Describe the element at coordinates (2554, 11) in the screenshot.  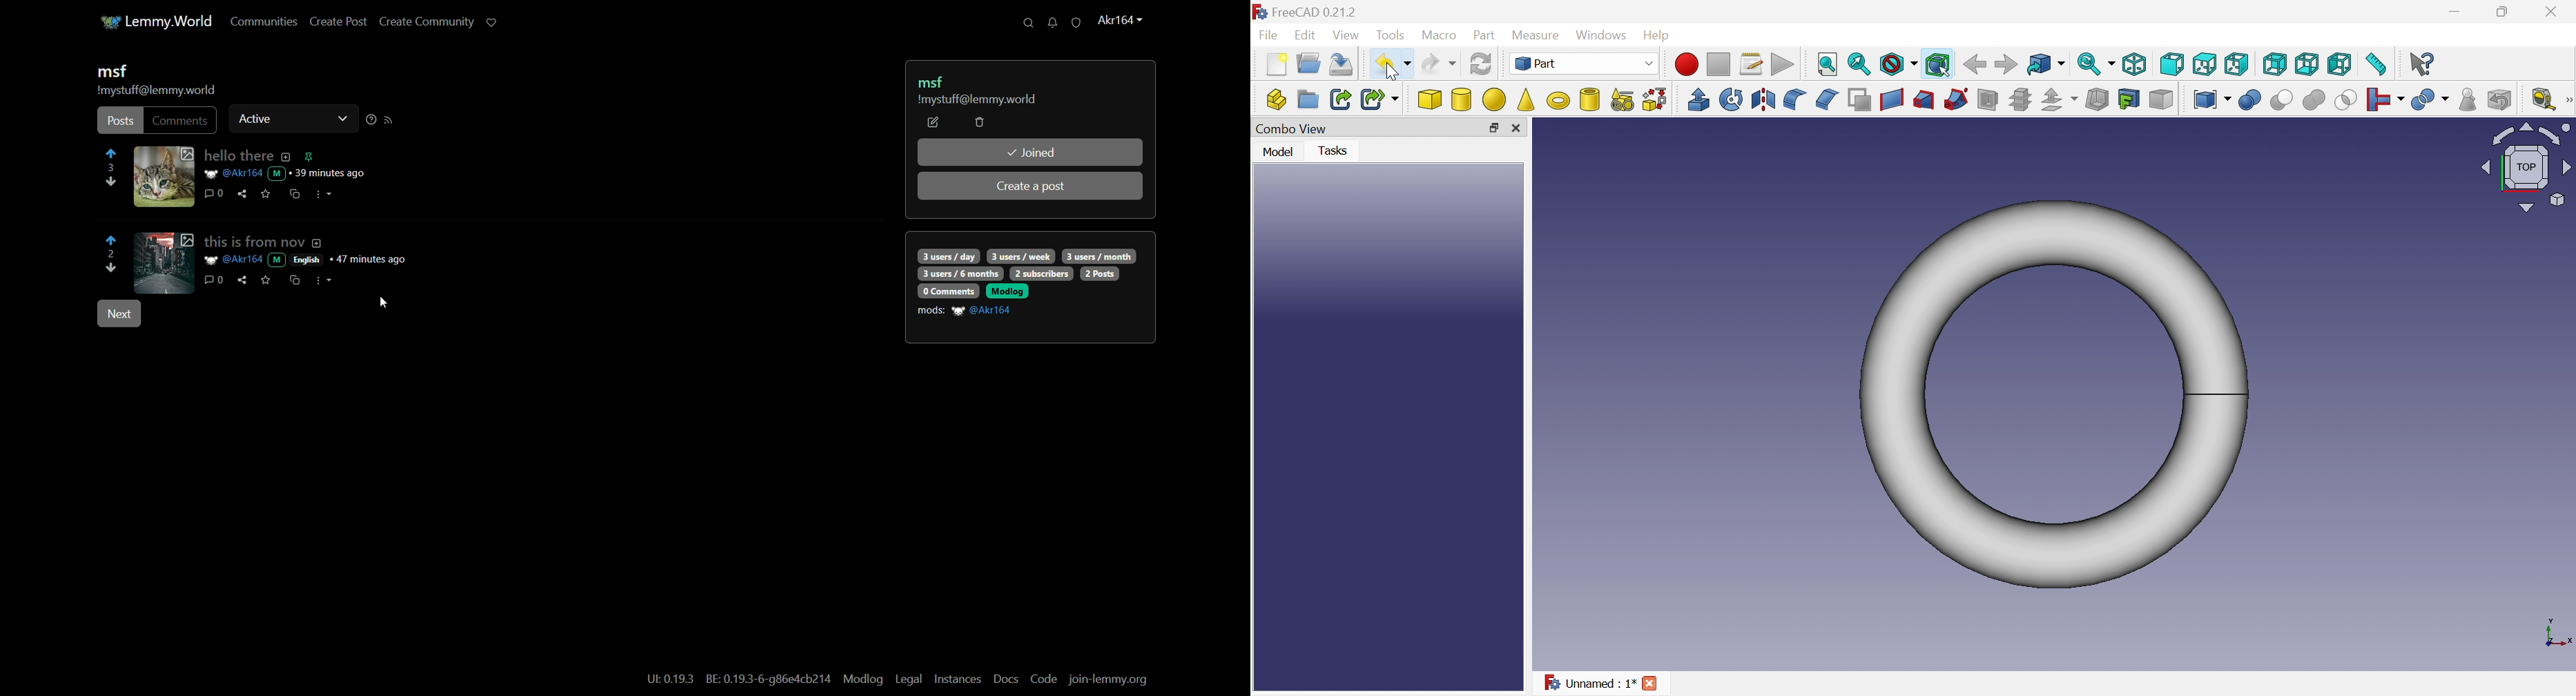
I see `Close` at that location.